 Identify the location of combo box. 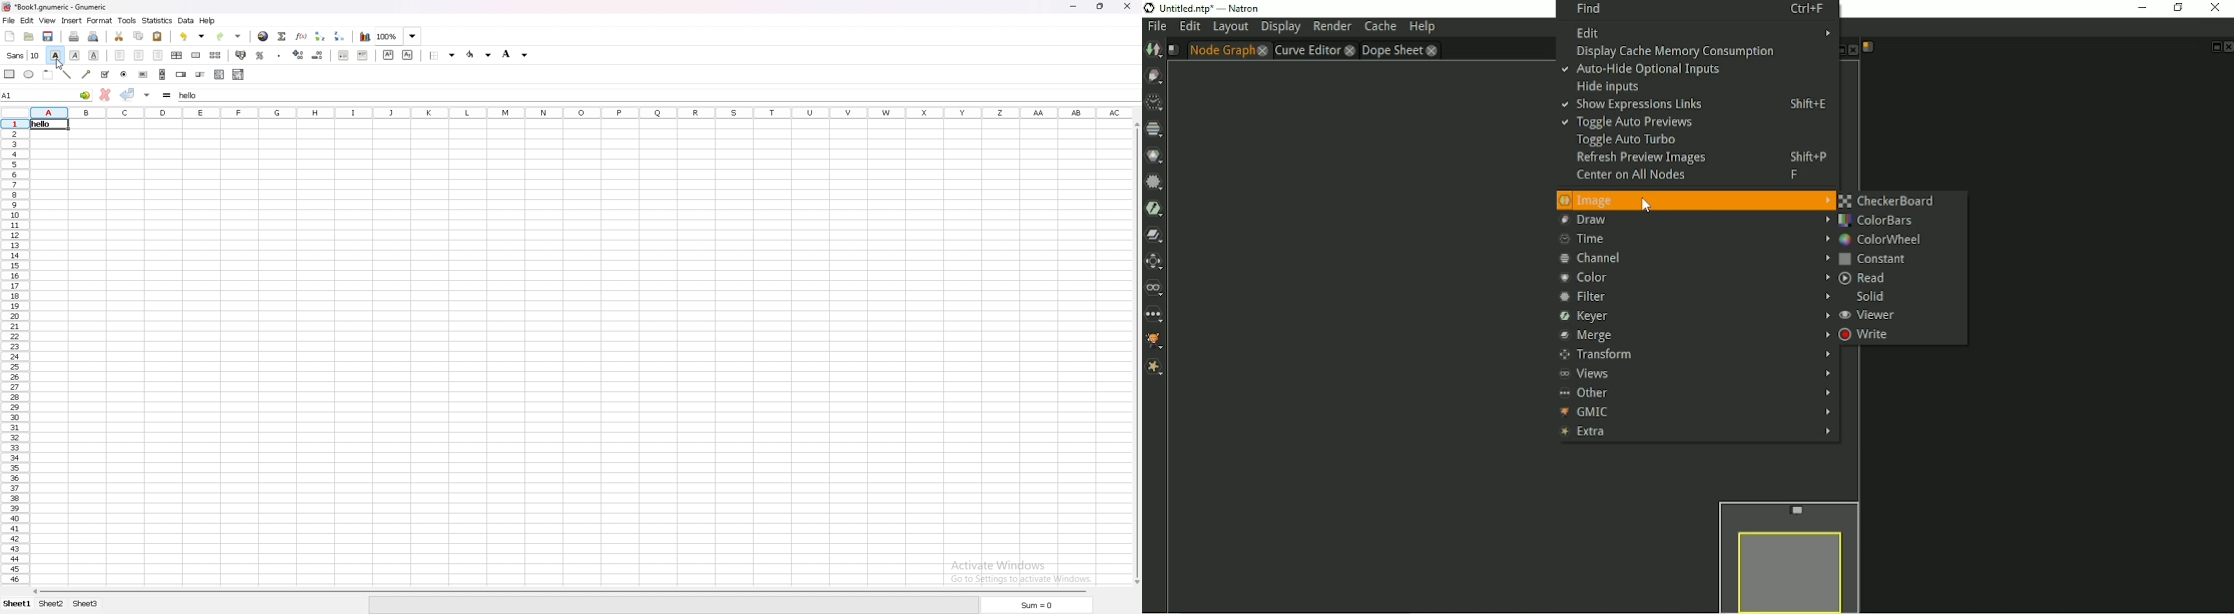
(238, 74).